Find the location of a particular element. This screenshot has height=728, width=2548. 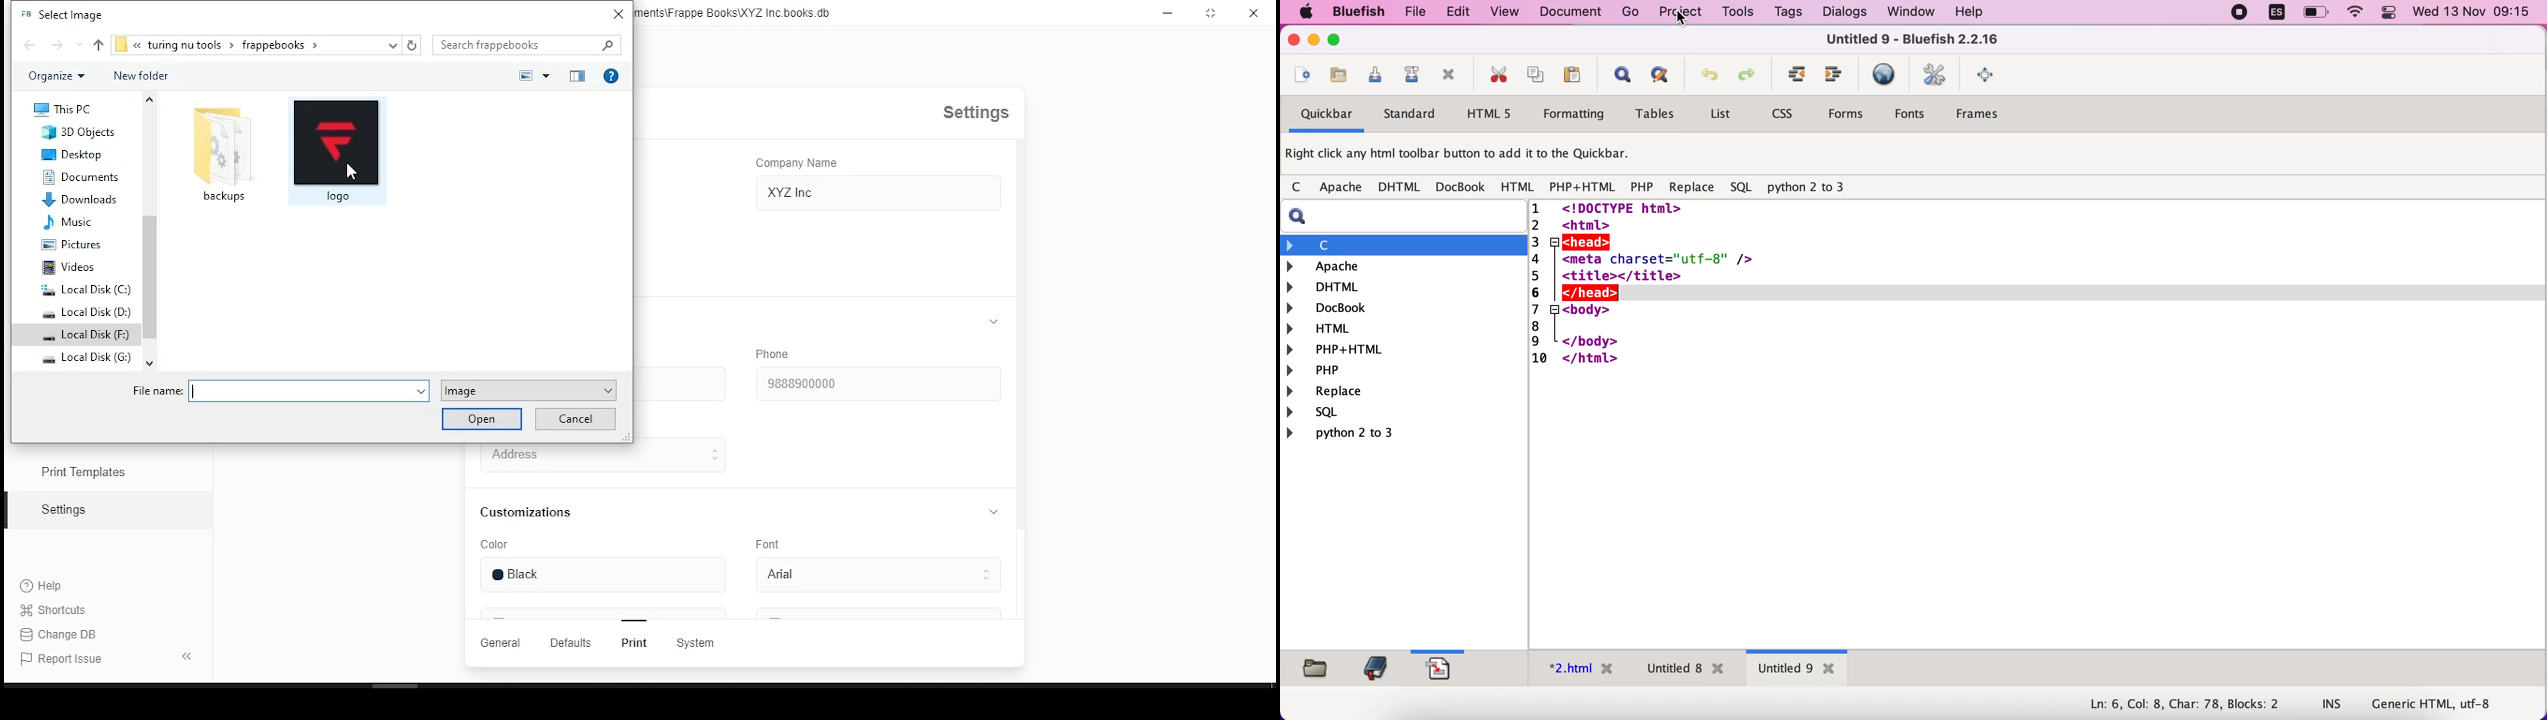

frappebooks is located at coordinates (285, 44).